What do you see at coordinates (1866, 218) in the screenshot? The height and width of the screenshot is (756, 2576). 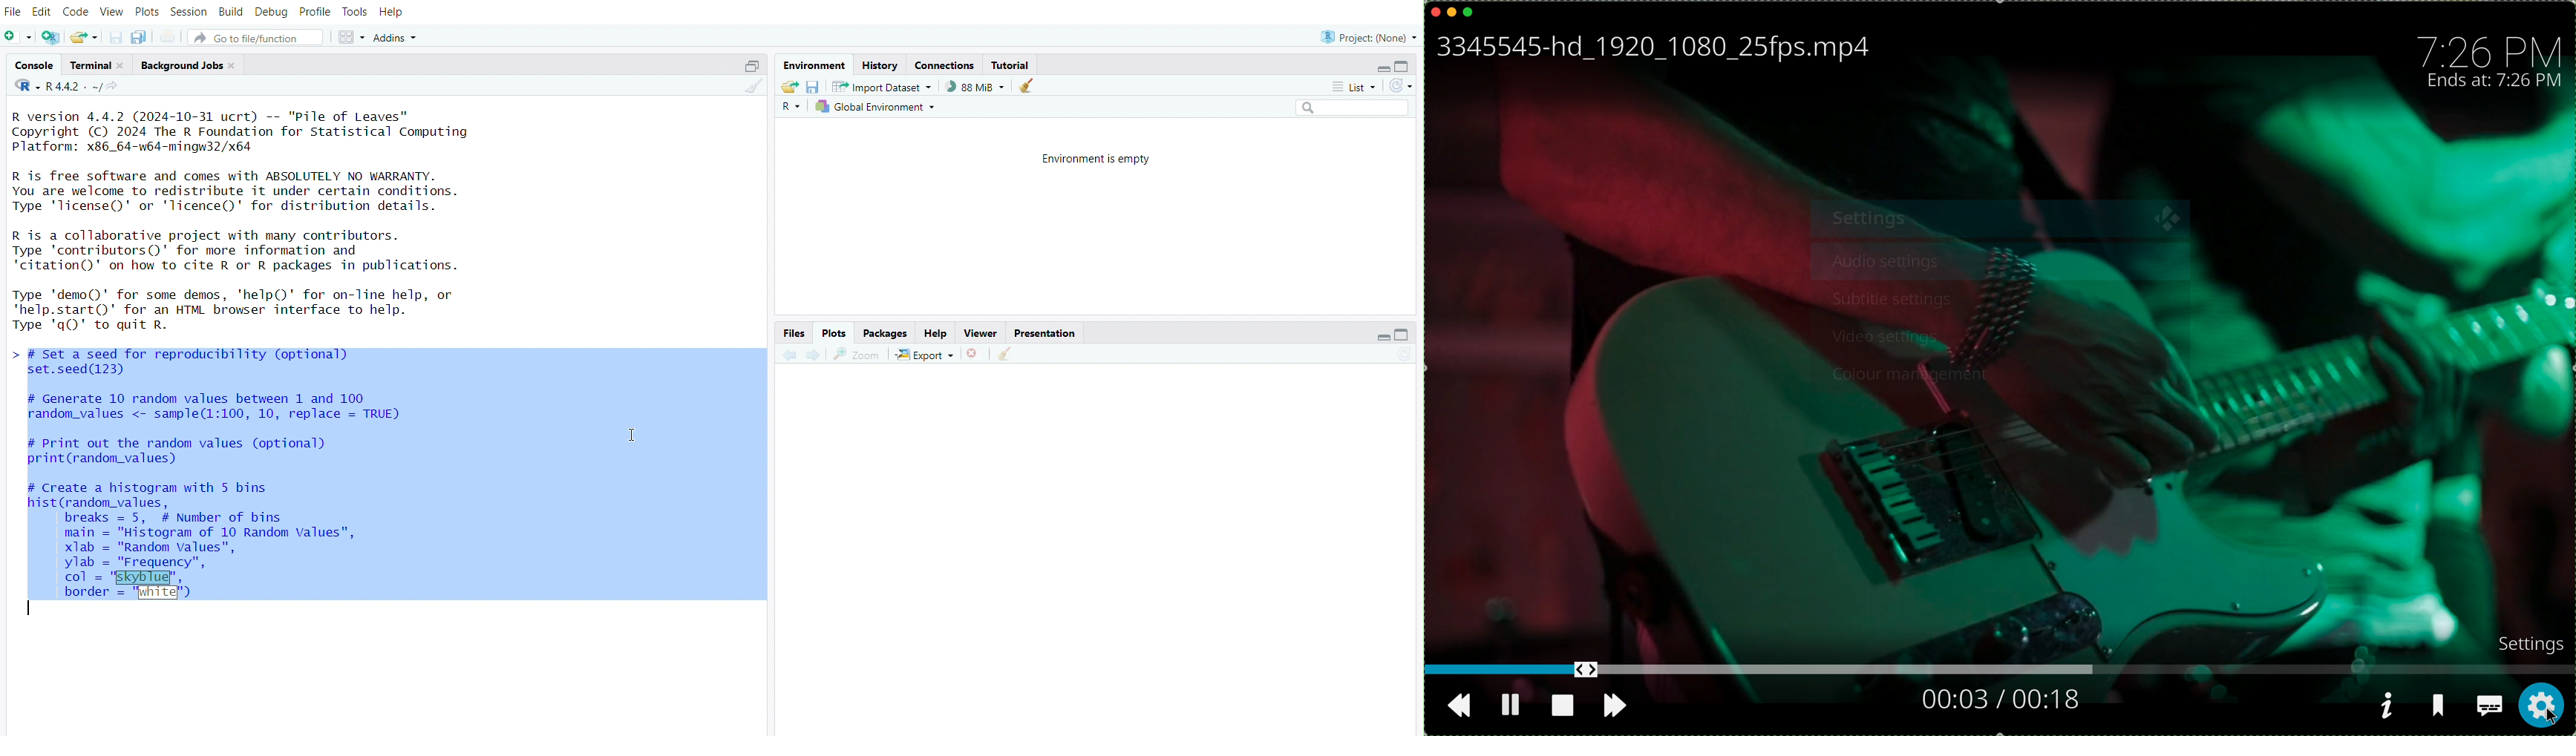 I see `settings` at bounding box center [1866, 218].